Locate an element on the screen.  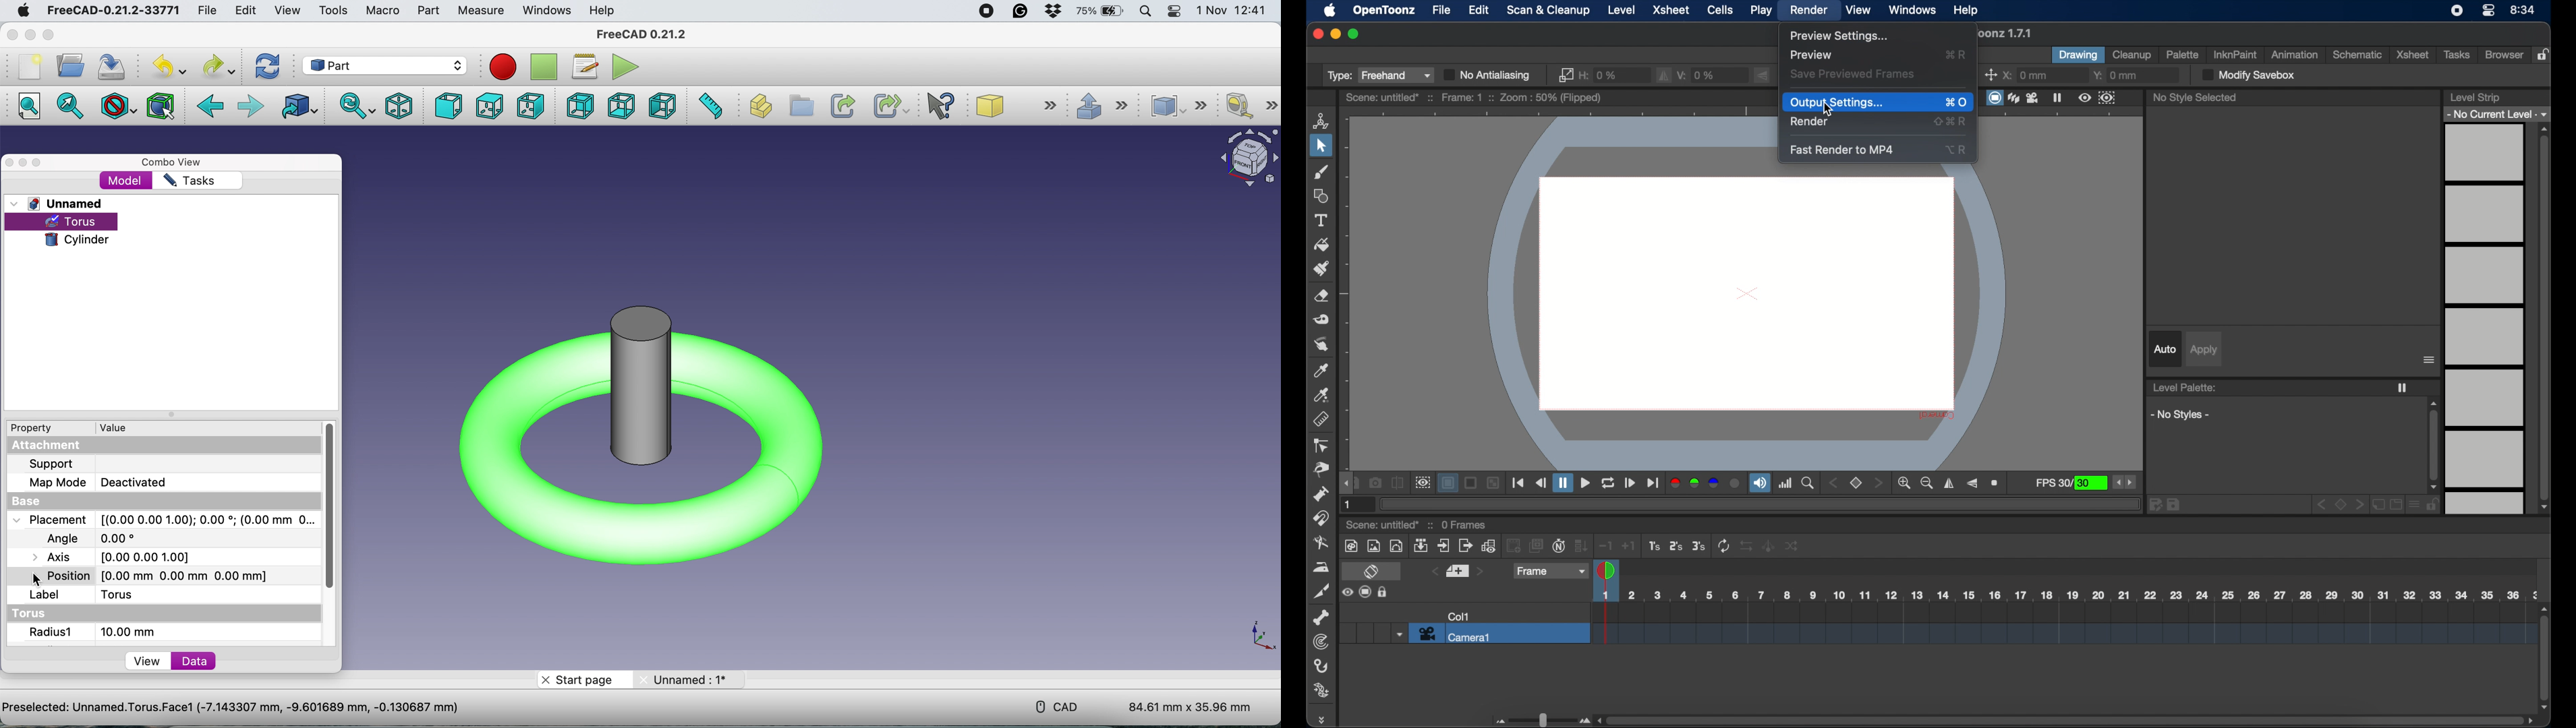
freeze is located at coordinates (2057, 97).